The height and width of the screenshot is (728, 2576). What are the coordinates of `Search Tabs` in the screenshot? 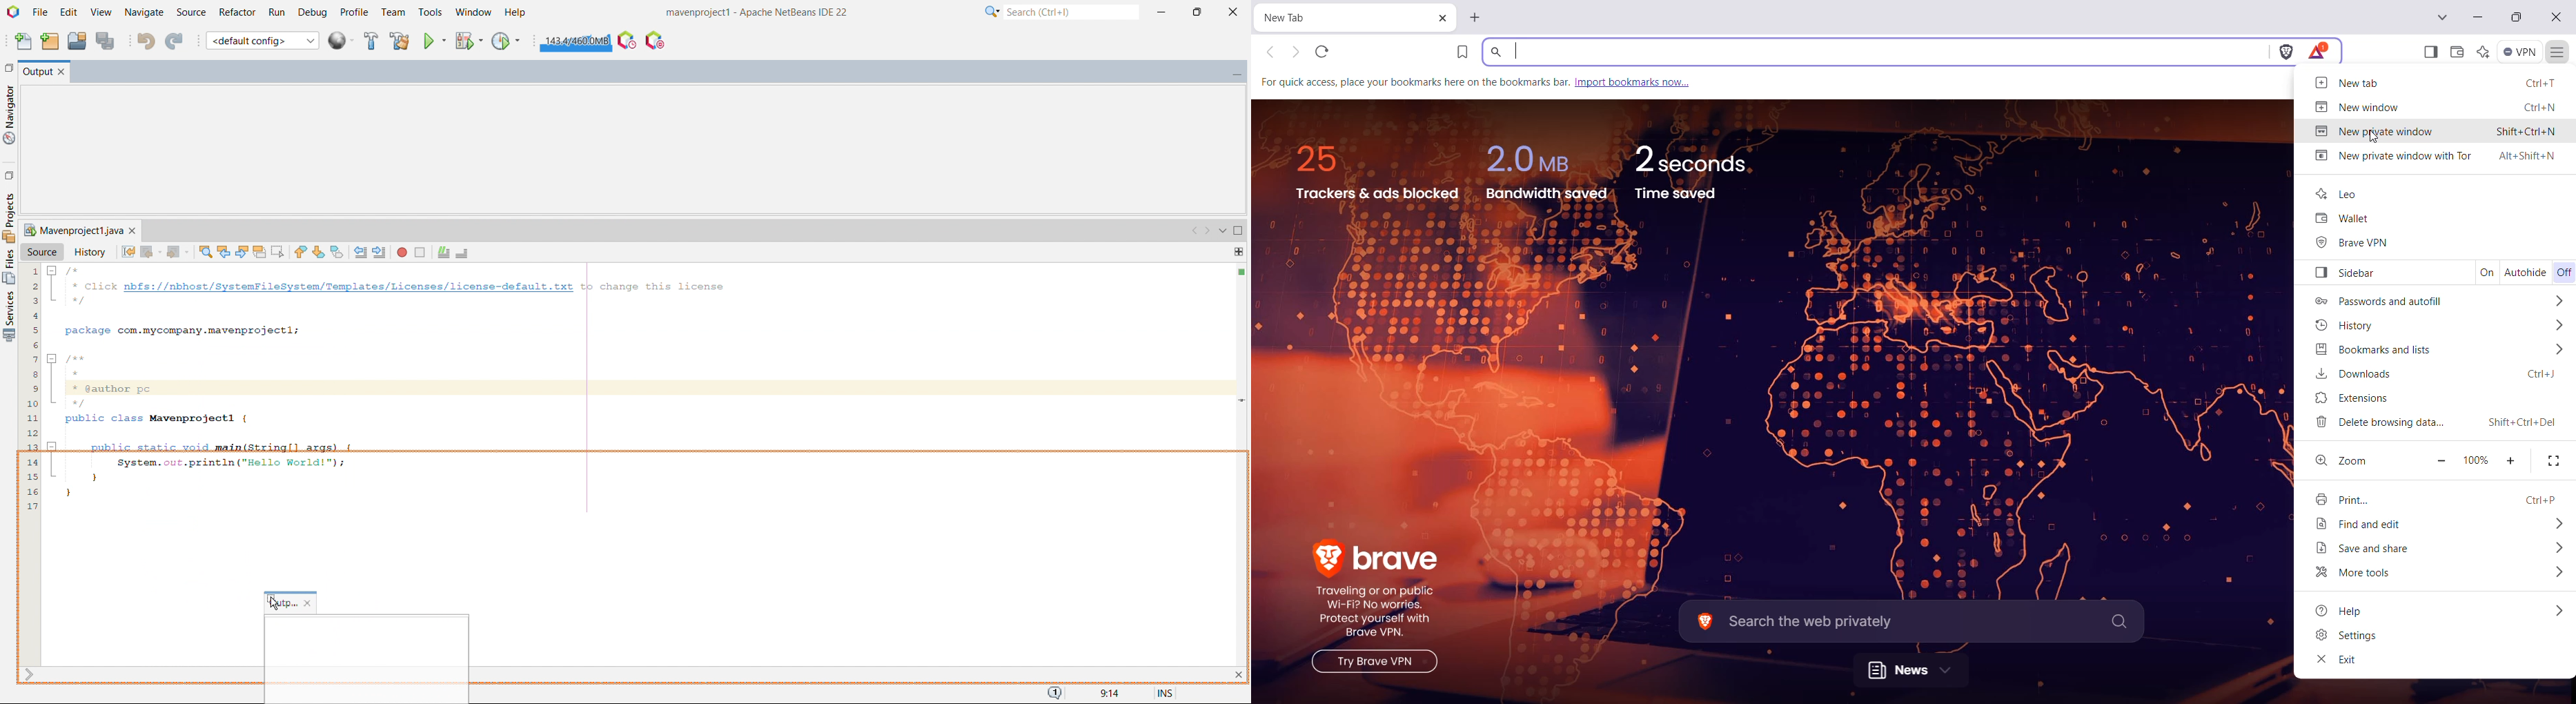 It's located at (2441, 17).